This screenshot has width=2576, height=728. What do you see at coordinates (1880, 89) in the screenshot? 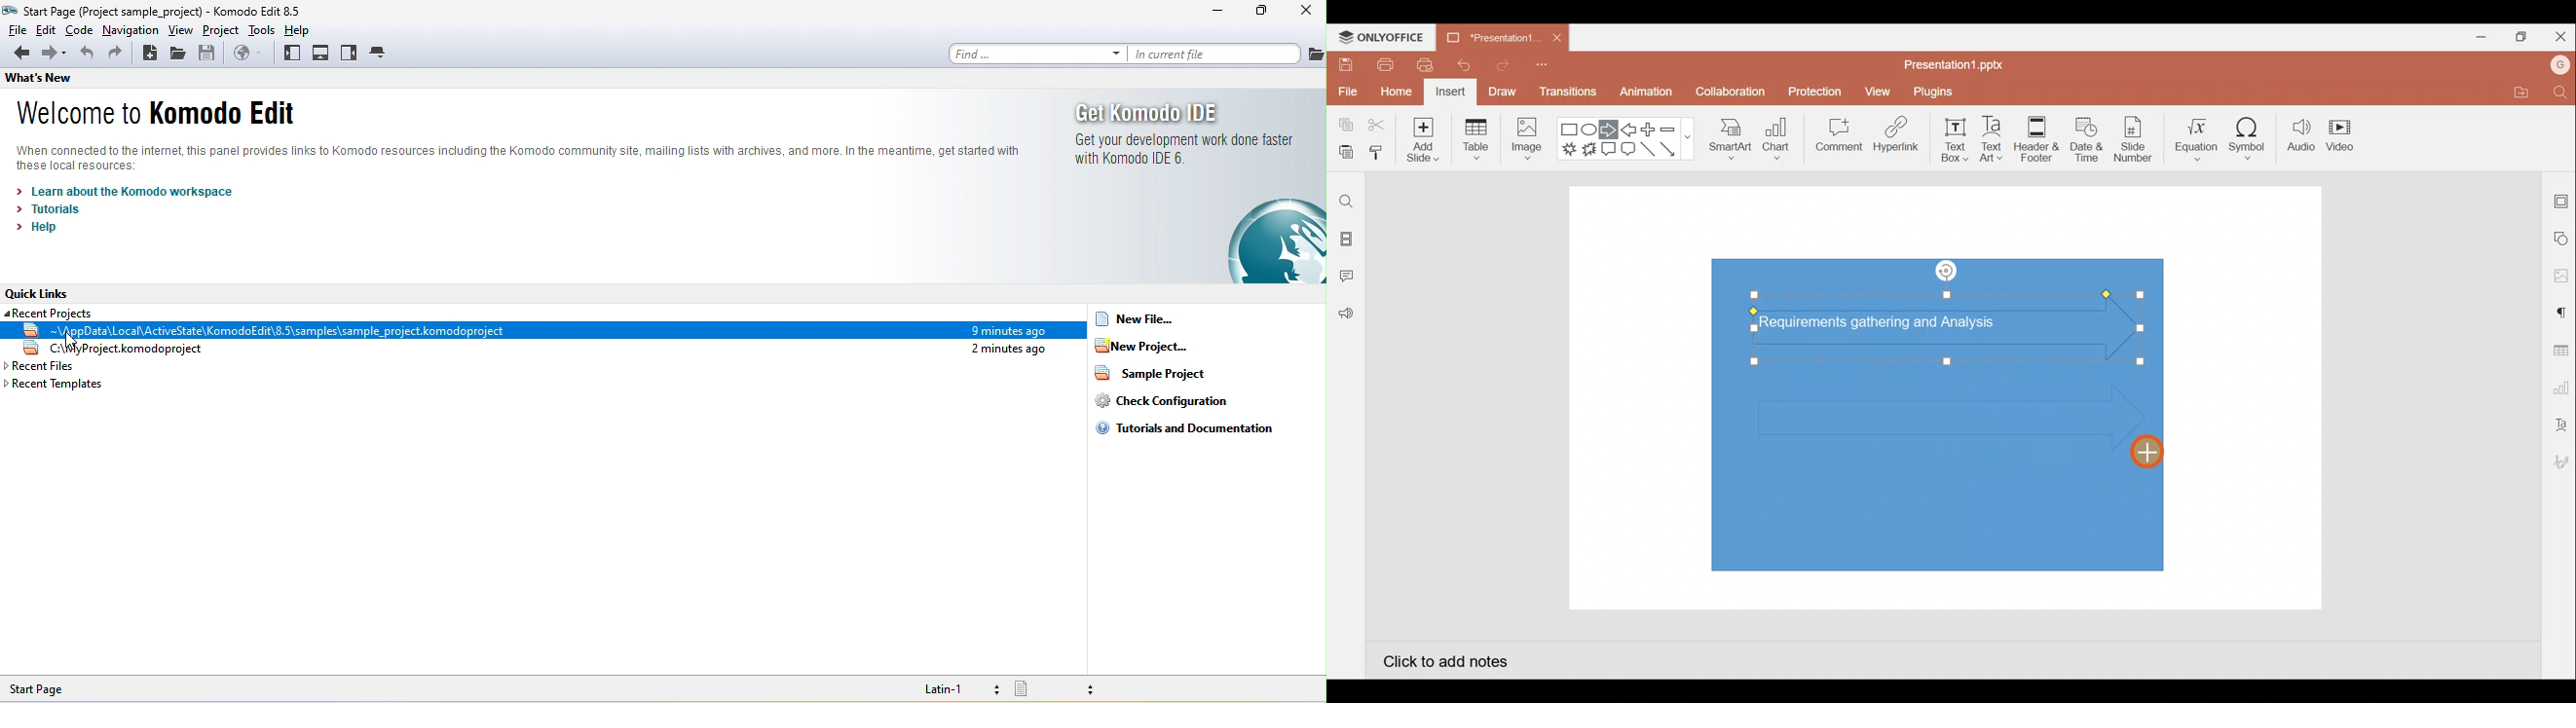
I see `View` at bounding box center [1880, 89].